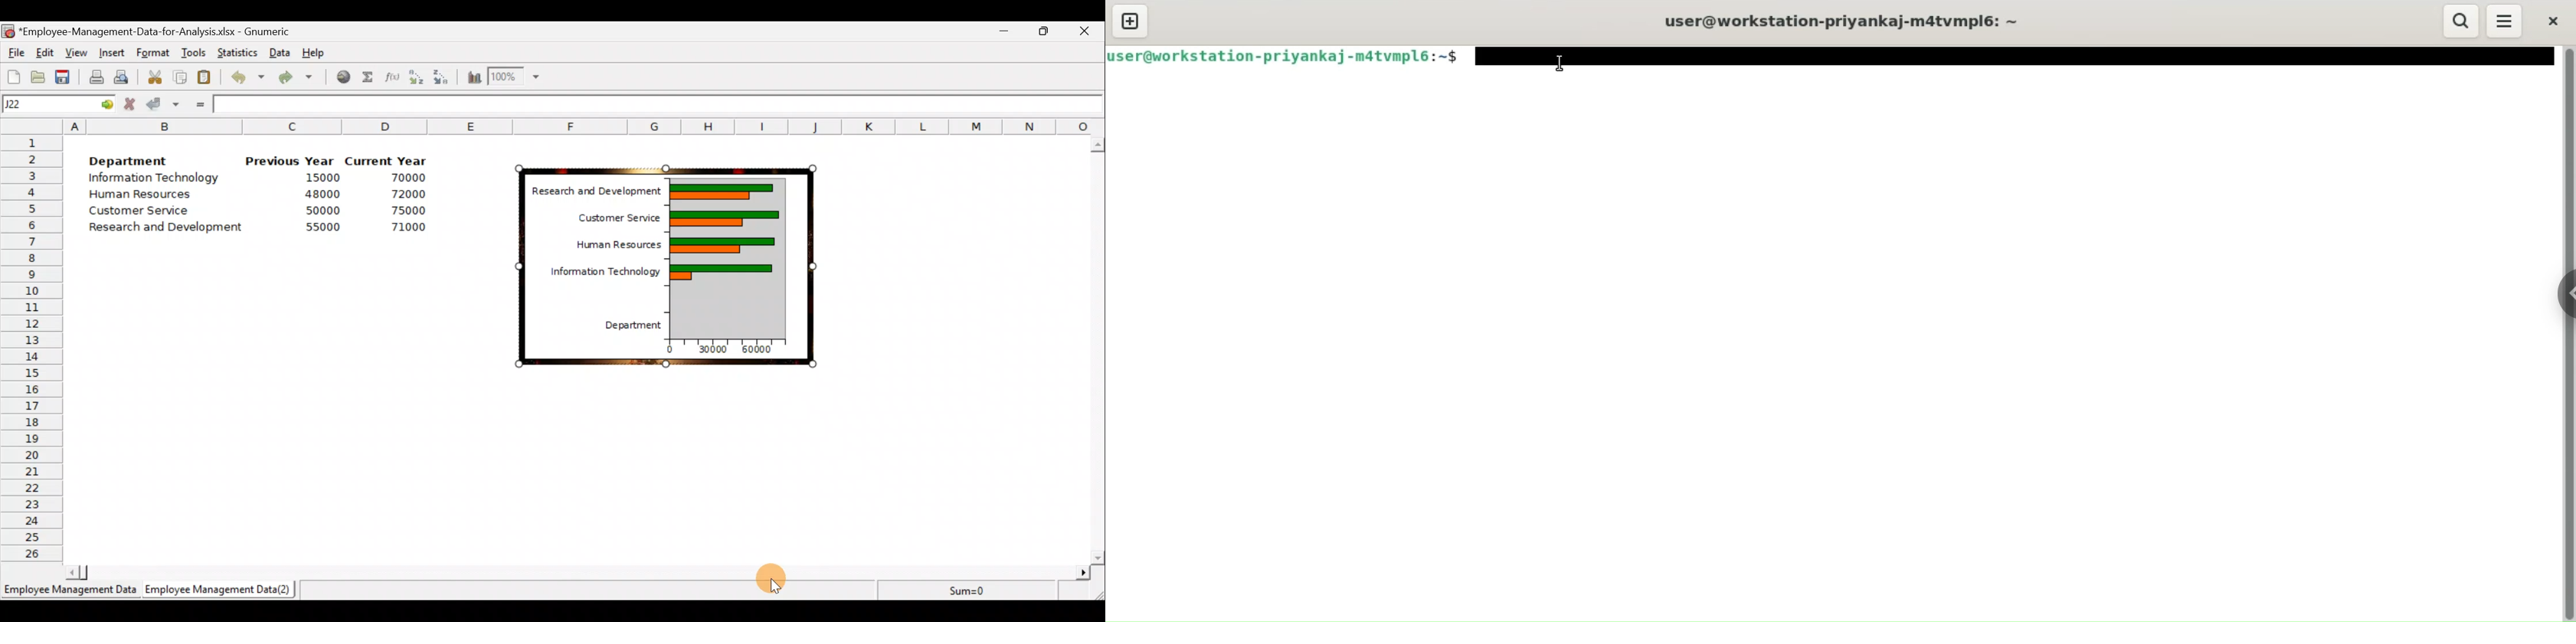 This screenshot has height=644, width=2576. I want to click on Employee Management Data, so click(69, 591).